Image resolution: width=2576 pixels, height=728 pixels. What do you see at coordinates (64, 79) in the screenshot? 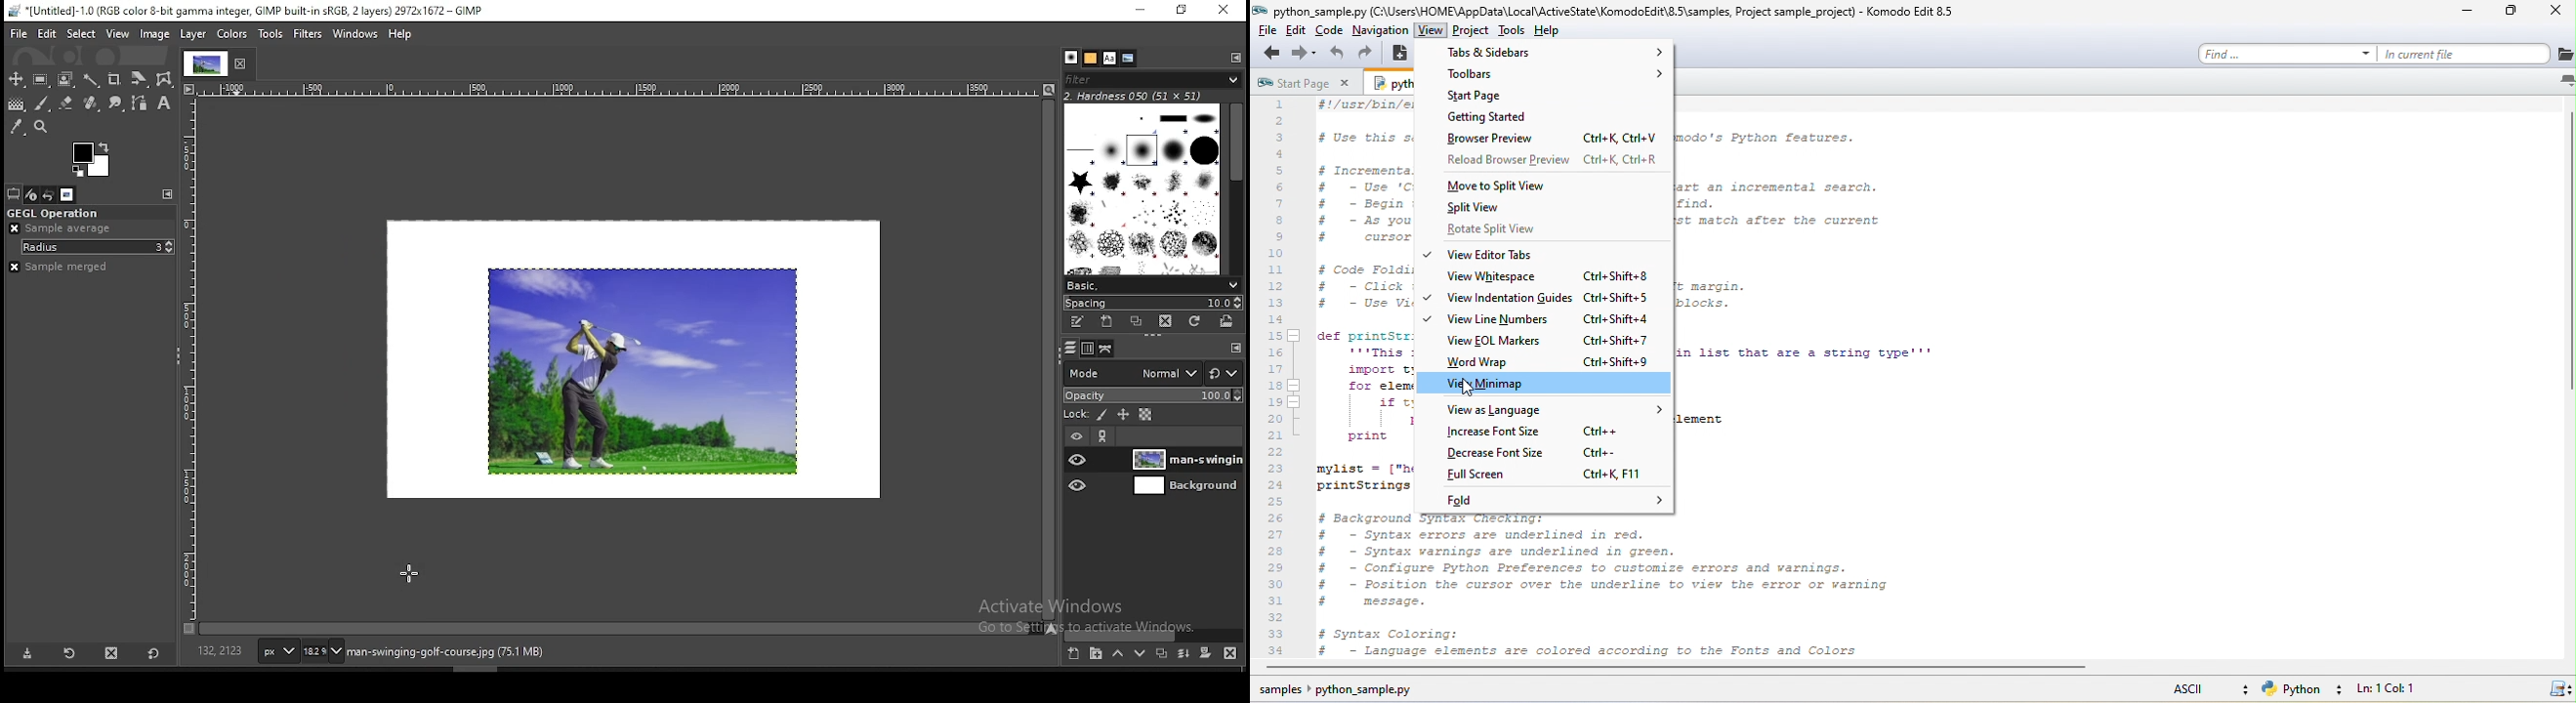
I see `foreground select tool` at bounding box center [64, 79].